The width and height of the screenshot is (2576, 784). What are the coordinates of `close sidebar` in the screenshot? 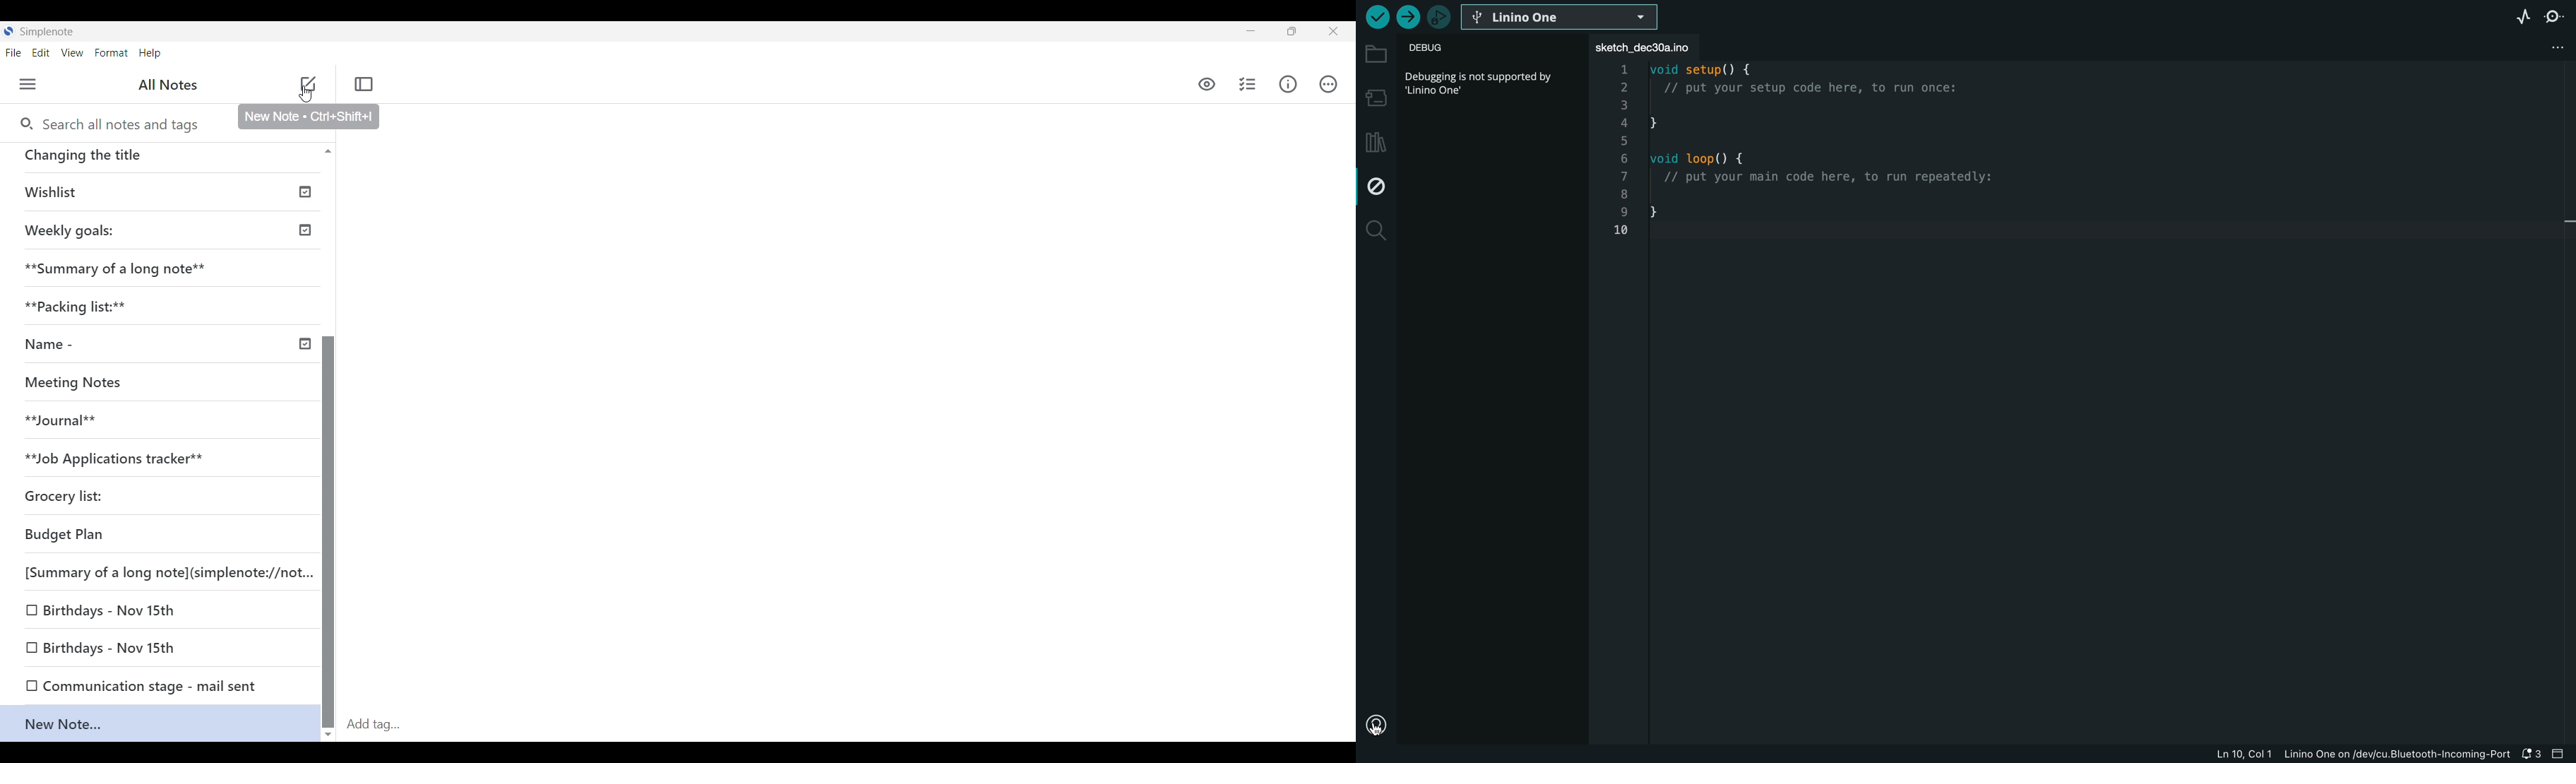 It's located at (364, 85).